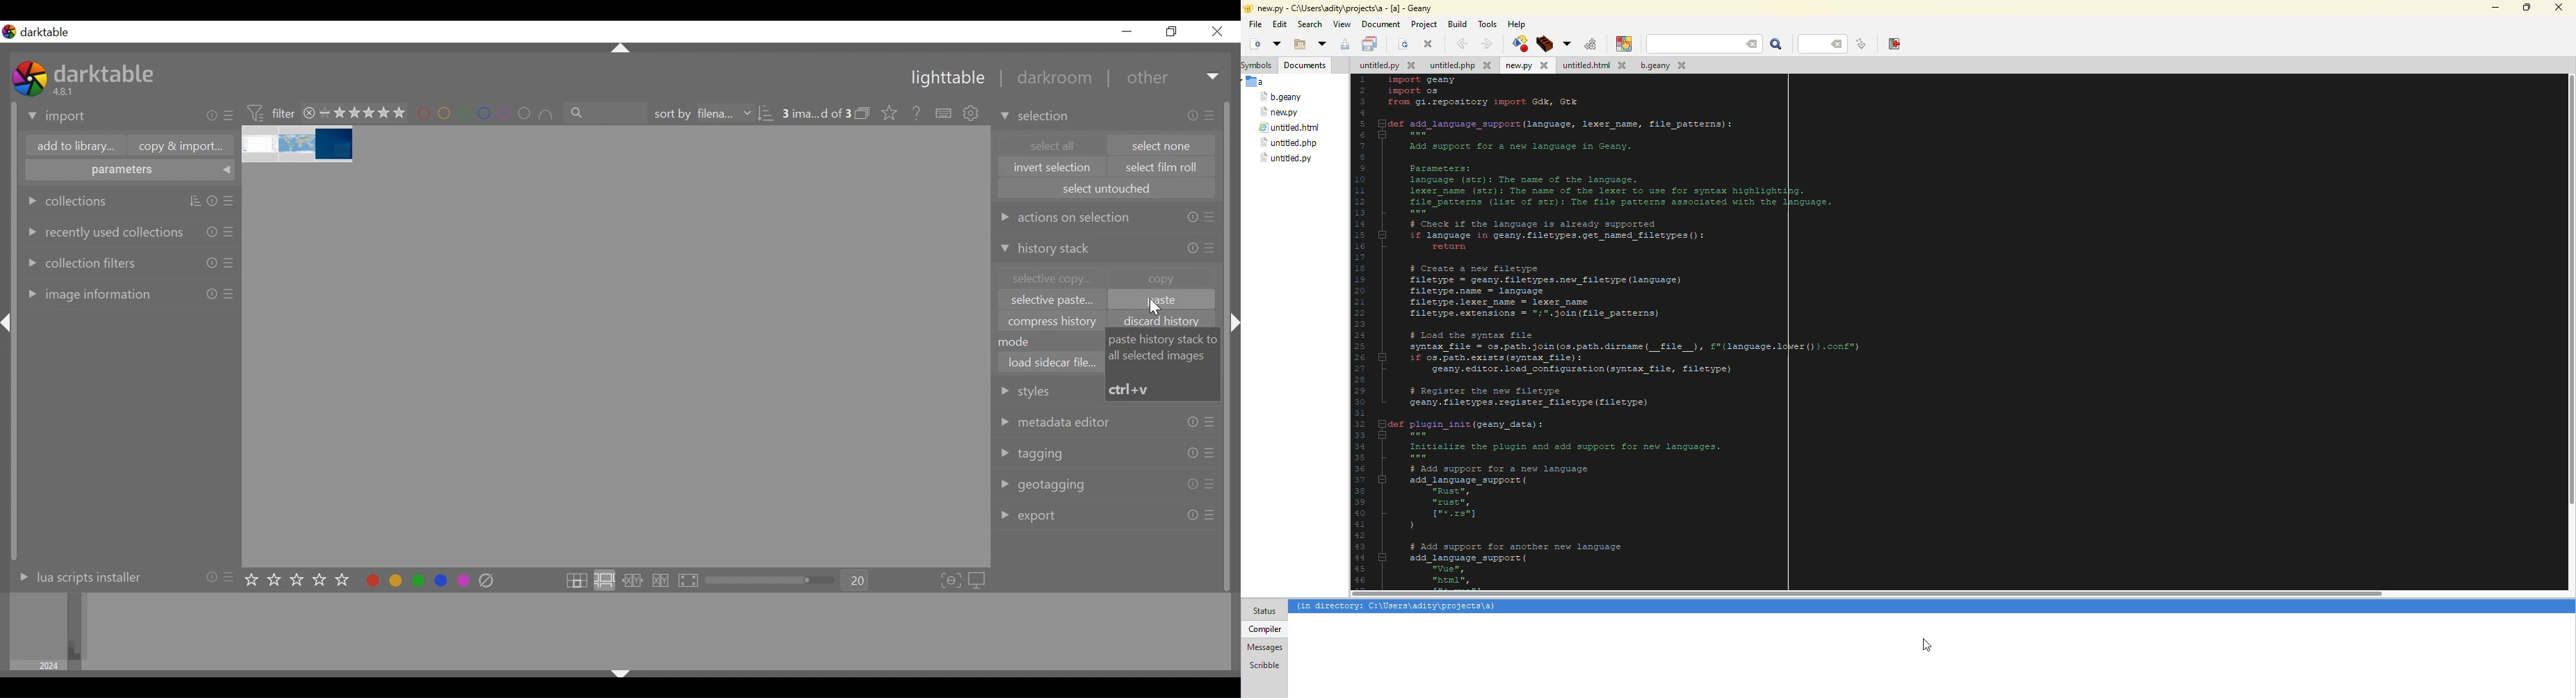 This screenshot has width=2576, height=700. Describe the element at coordinates (1285, 158) in the screenshot. I see `file` at that location.